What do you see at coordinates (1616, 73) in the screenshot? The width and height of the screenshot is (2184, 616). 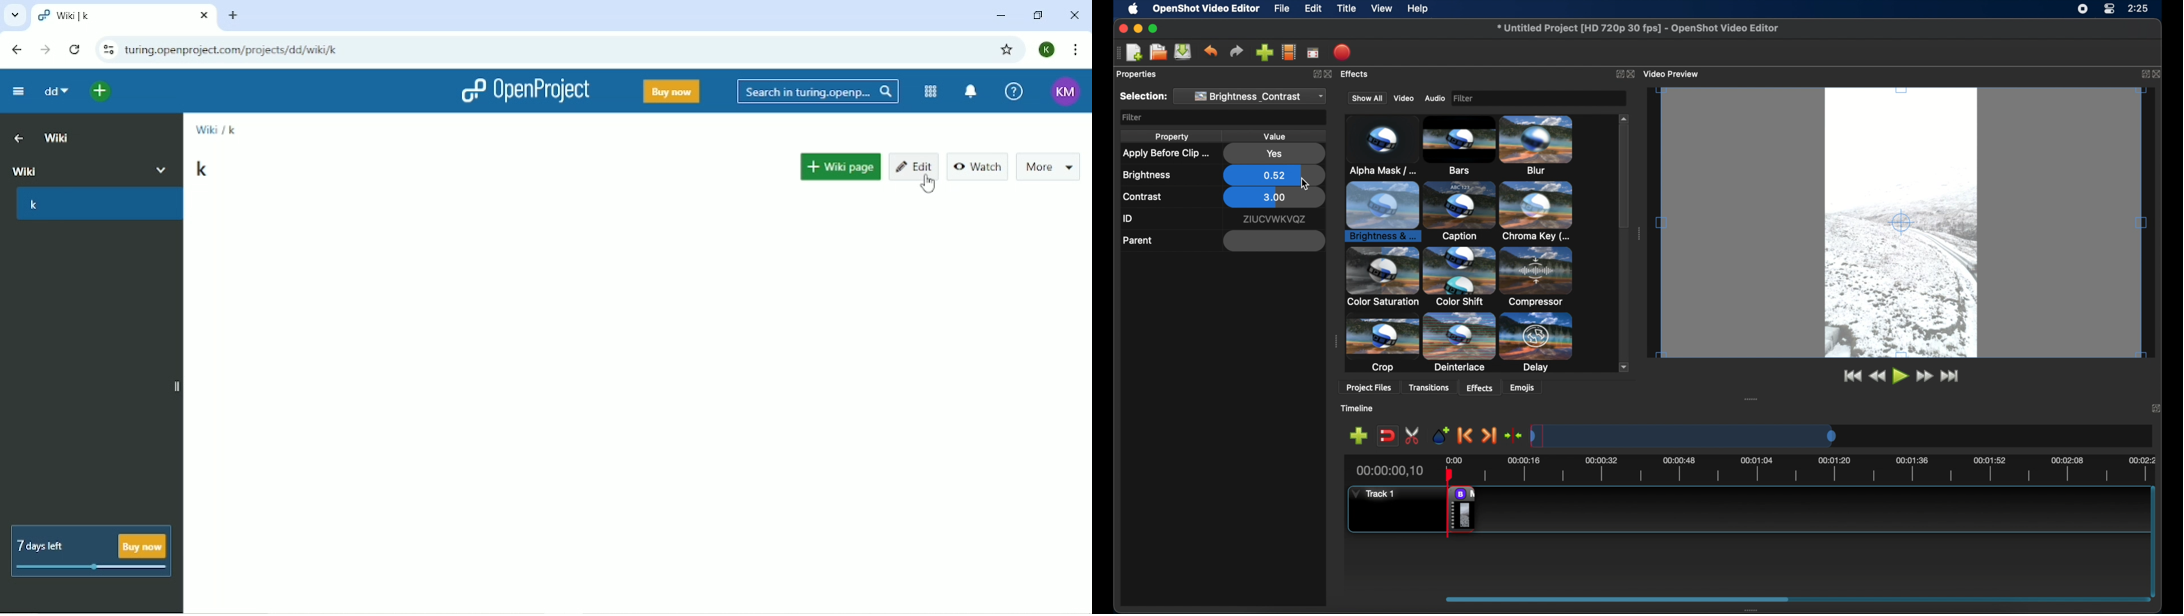 I see `expand` at bounding box center [1616, 73].